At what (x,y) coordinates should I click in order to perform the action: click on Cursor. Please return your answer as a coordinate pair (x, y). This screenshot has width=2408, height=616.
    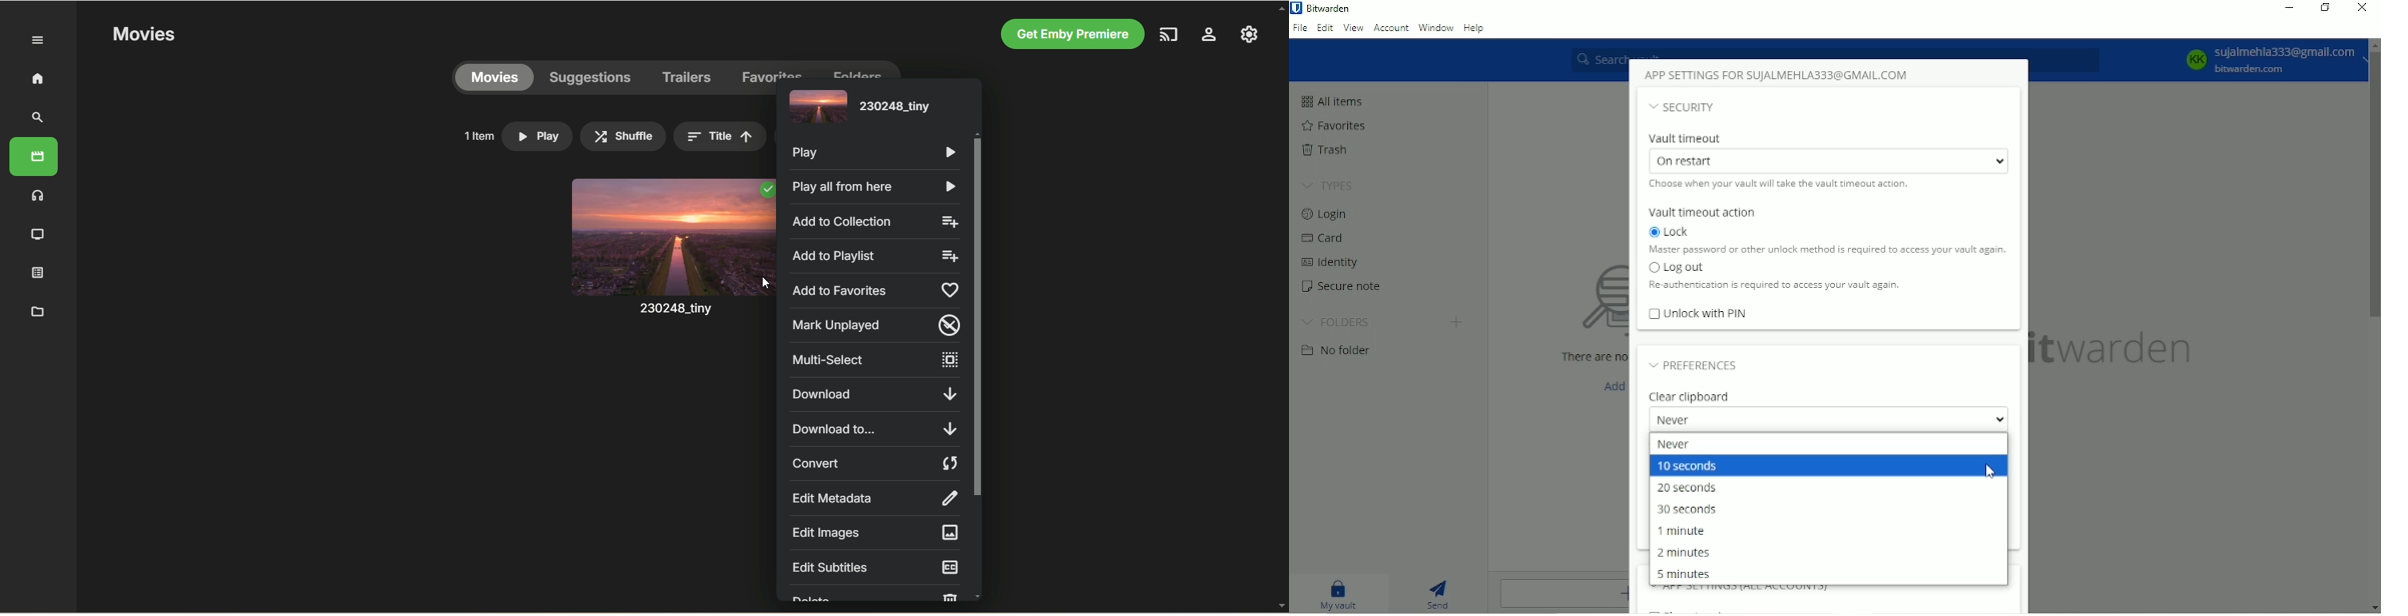
    Looking at the image, I should click on (1987, 471).